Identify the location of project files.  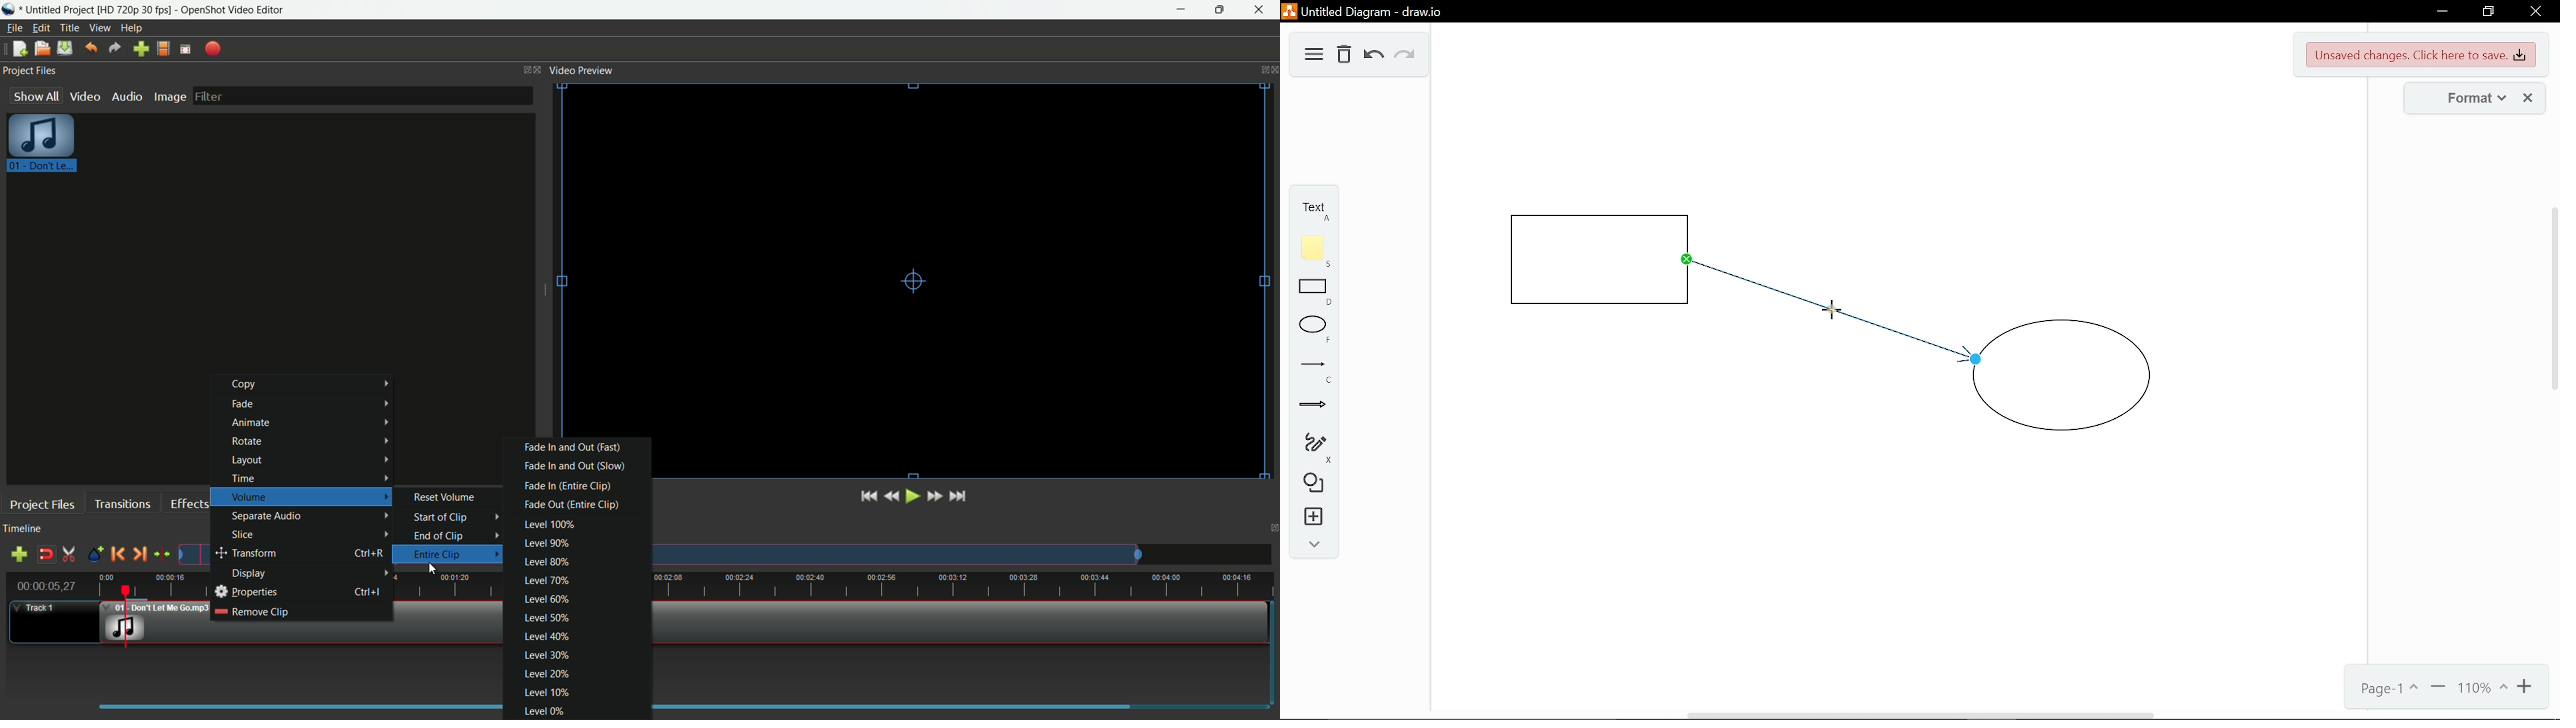
(41, 503).